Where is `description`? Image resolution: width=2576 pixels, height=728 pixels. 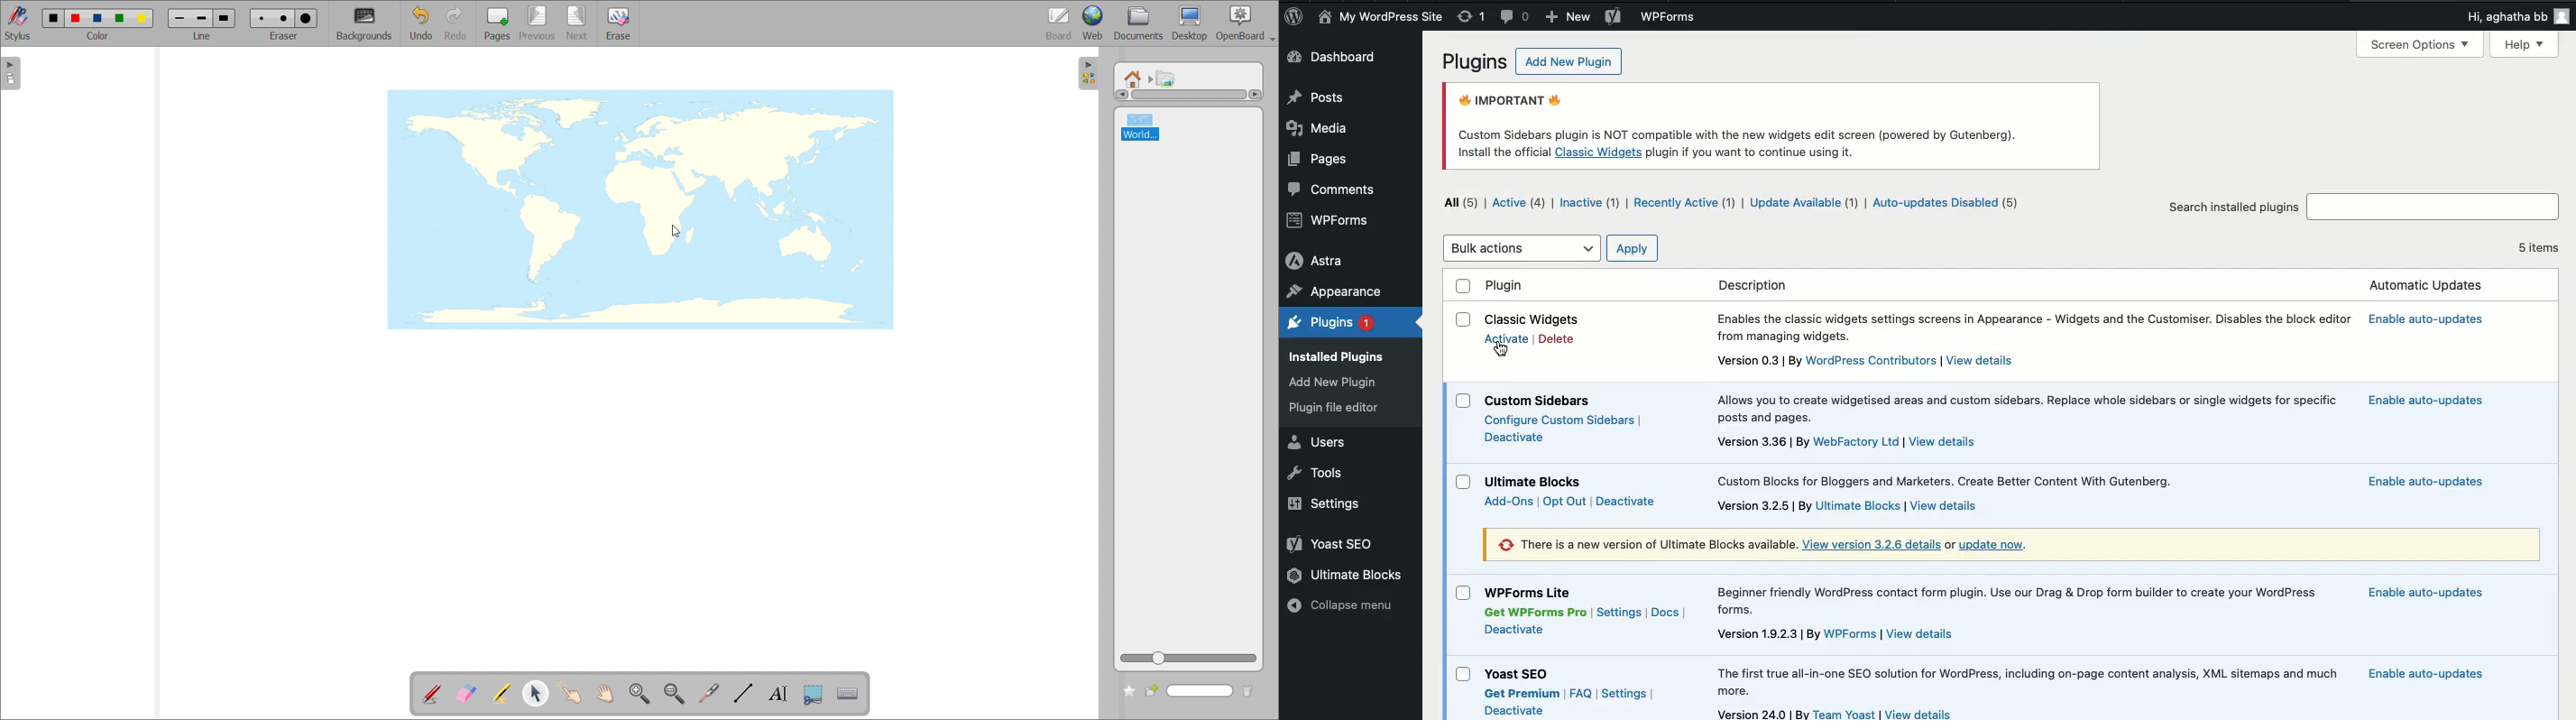 description is located at coordinates (2031, 598).